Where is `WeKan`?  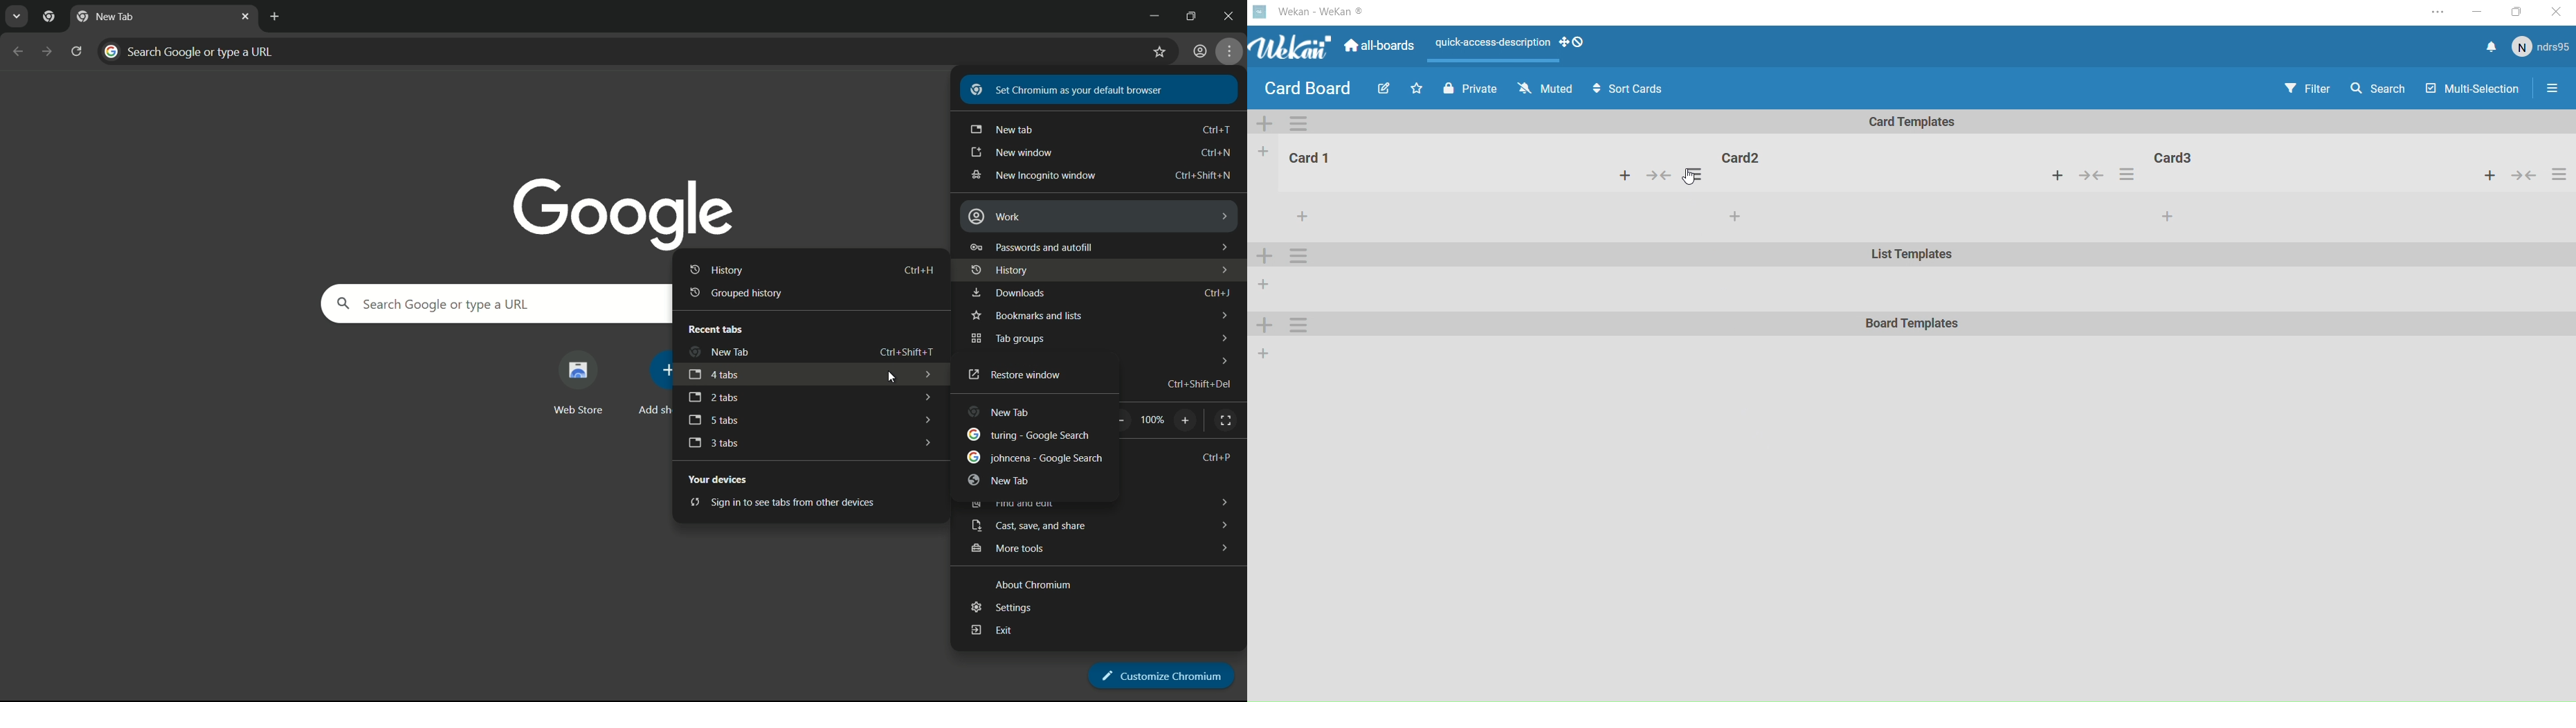 WeKan is located at coordinates (1310, 11).